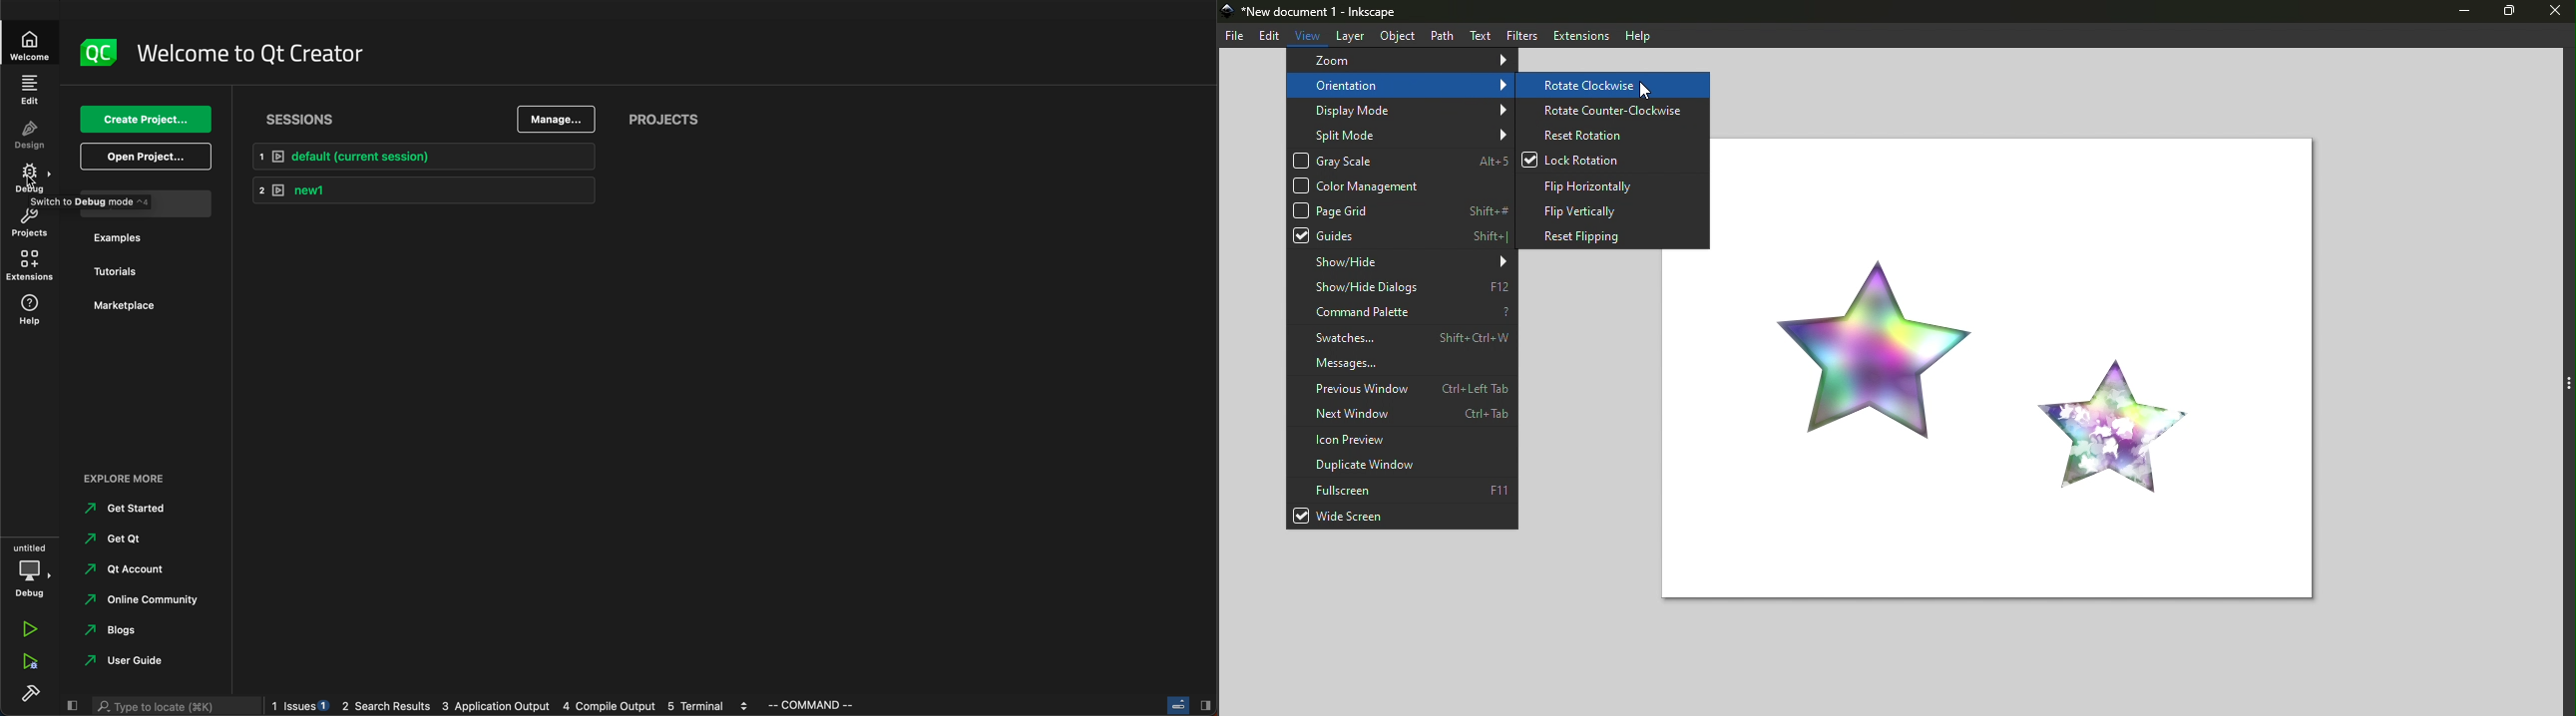 The width and height of the screenshot is (2576, 728). Describe the element at coordinates (710, 707) in the screenshot. I see `terminal` at that location.